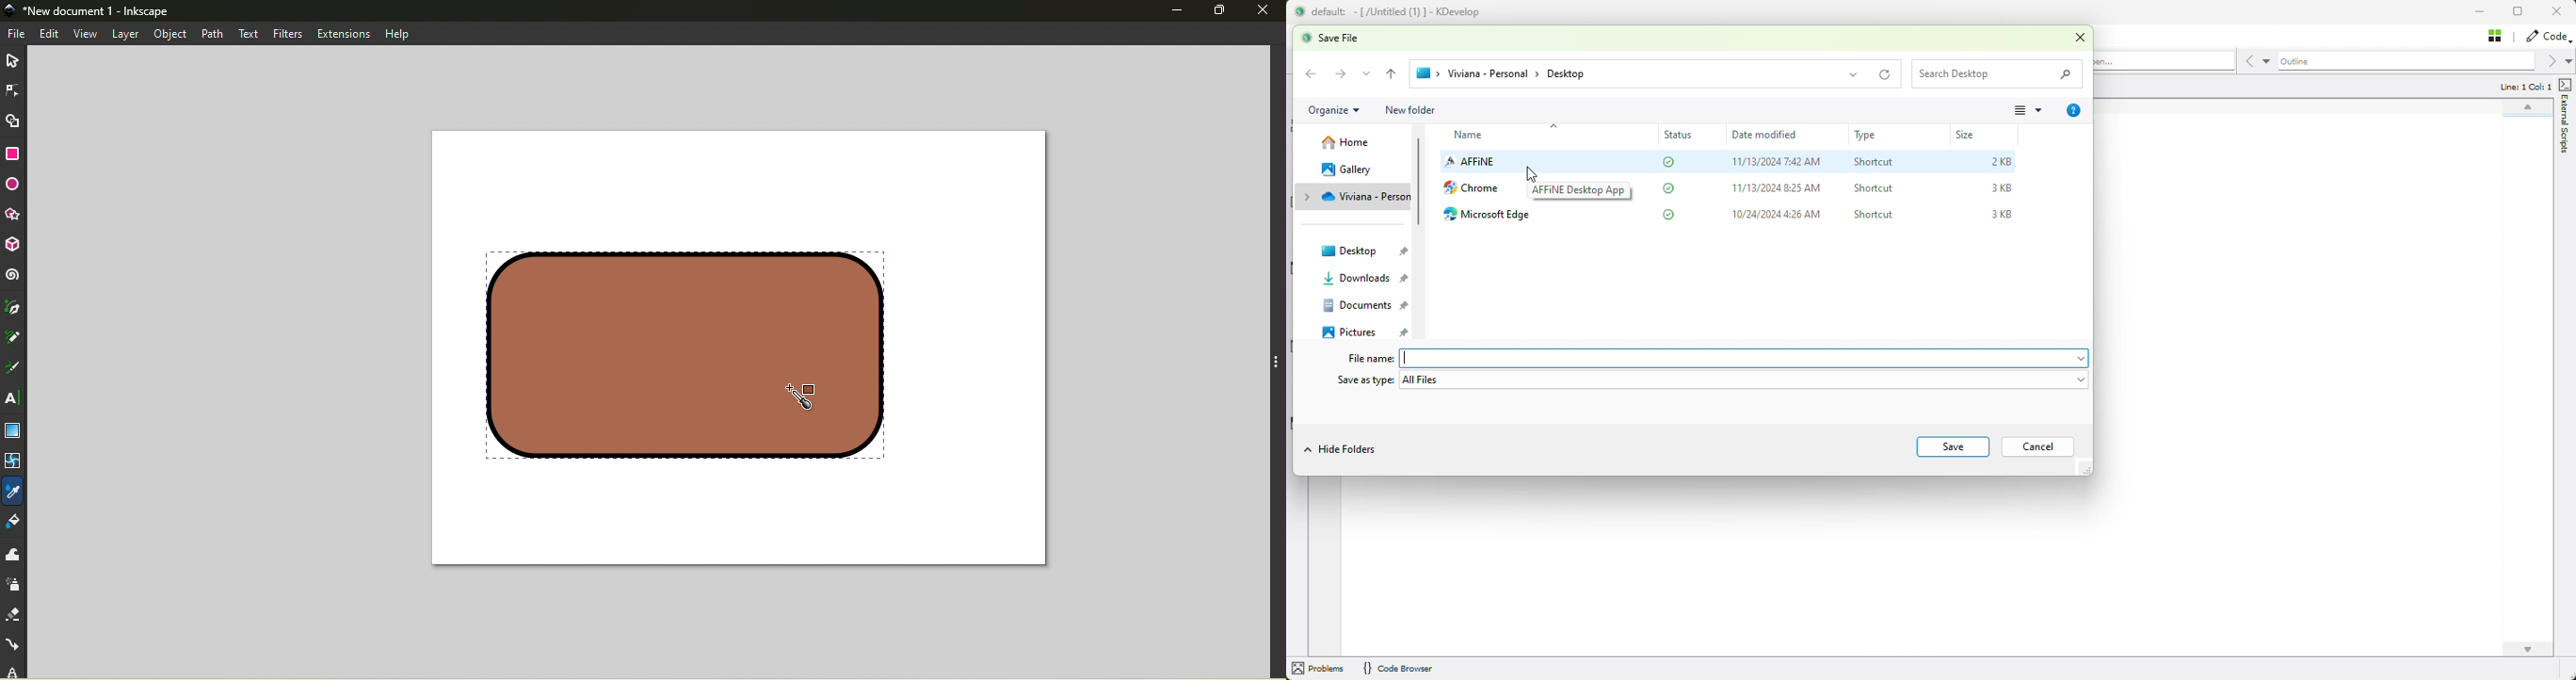  What do you see at coordinates (15, 276) in the screenshot?
I see `Spiral` at bounding box center [15, 276].